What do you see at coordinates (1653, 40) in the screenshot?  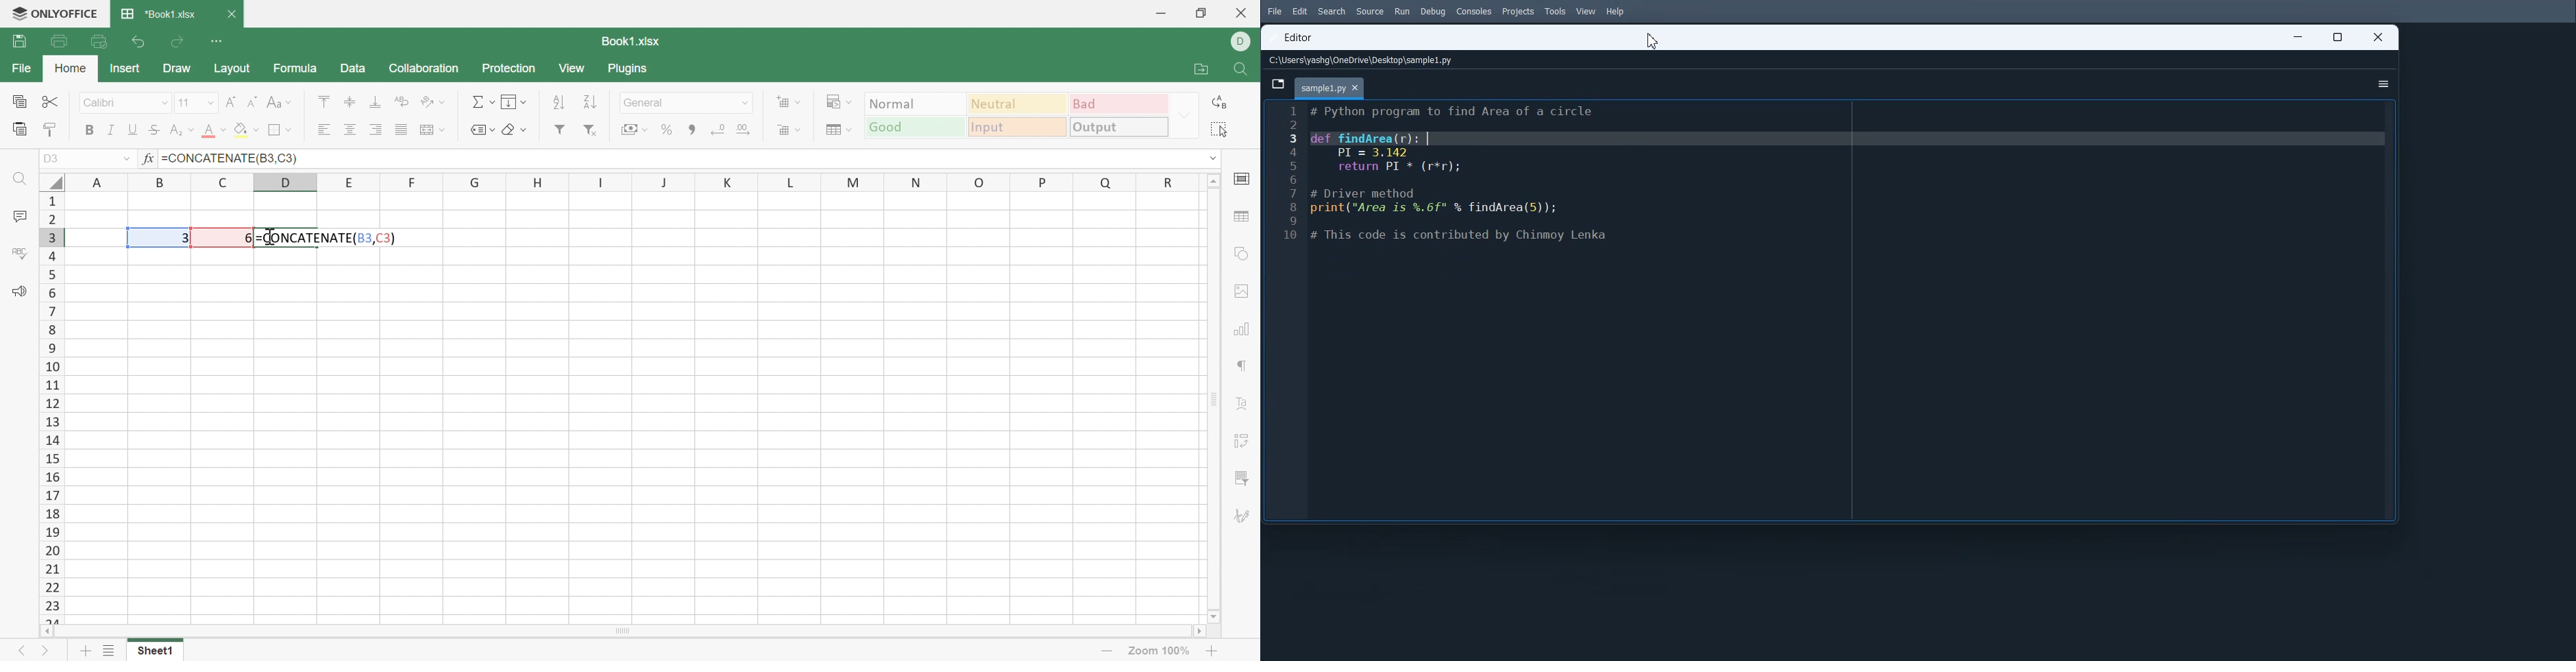 I see `Cursor` at bounding box center [1653, 40].